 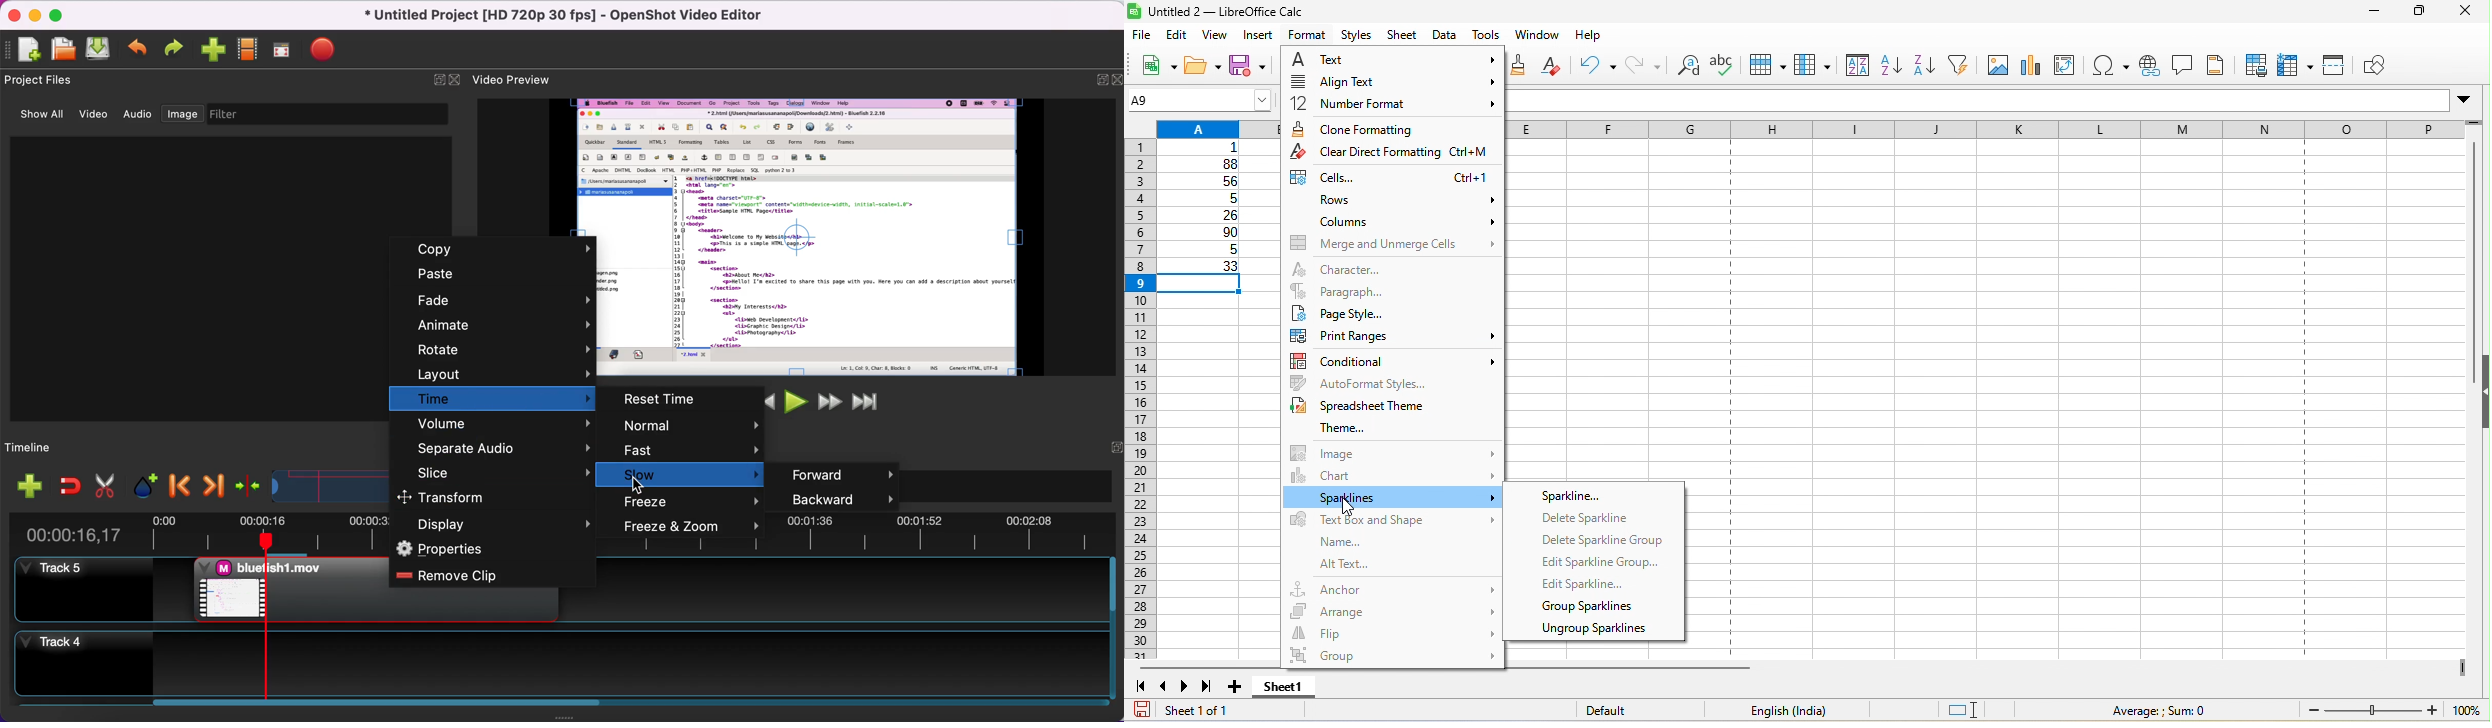 What do you see at coordinates (1205, 285) in the screenshot?
I see `selected cell` at bounding box center [1205, 285].